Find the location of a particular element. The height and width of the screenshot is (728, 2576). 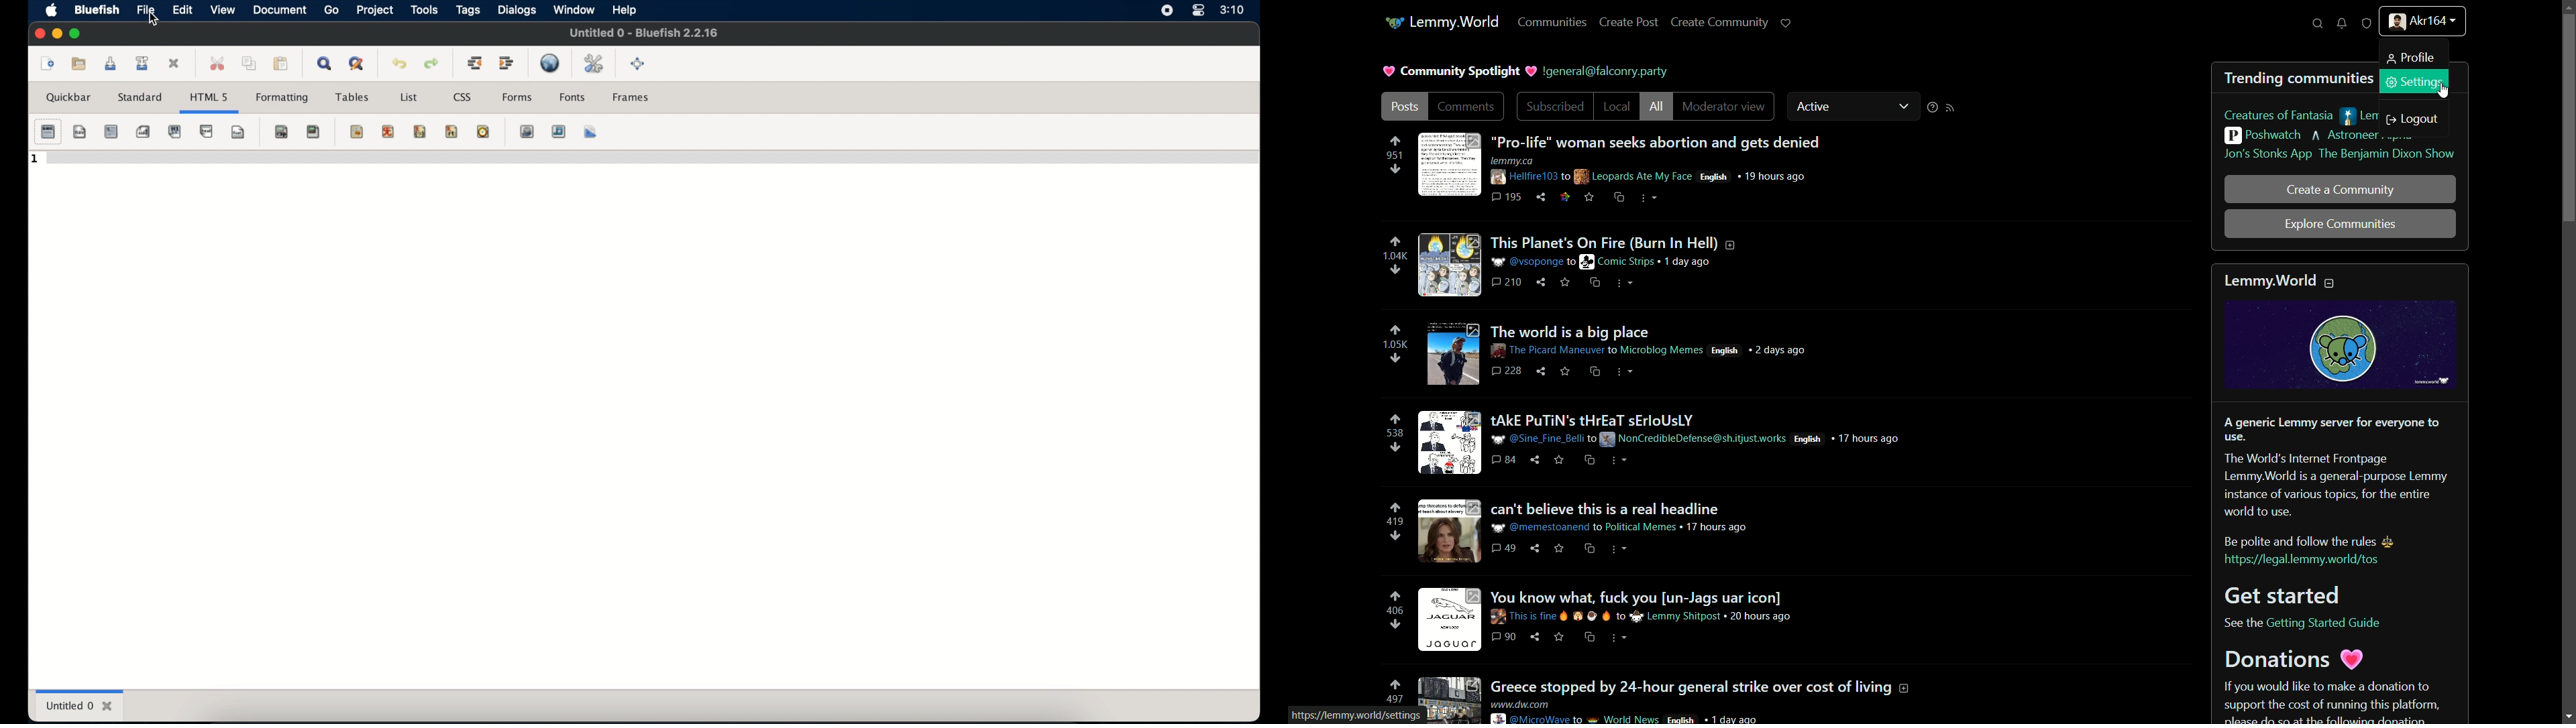

maximize is located at coordinates (76, 34).